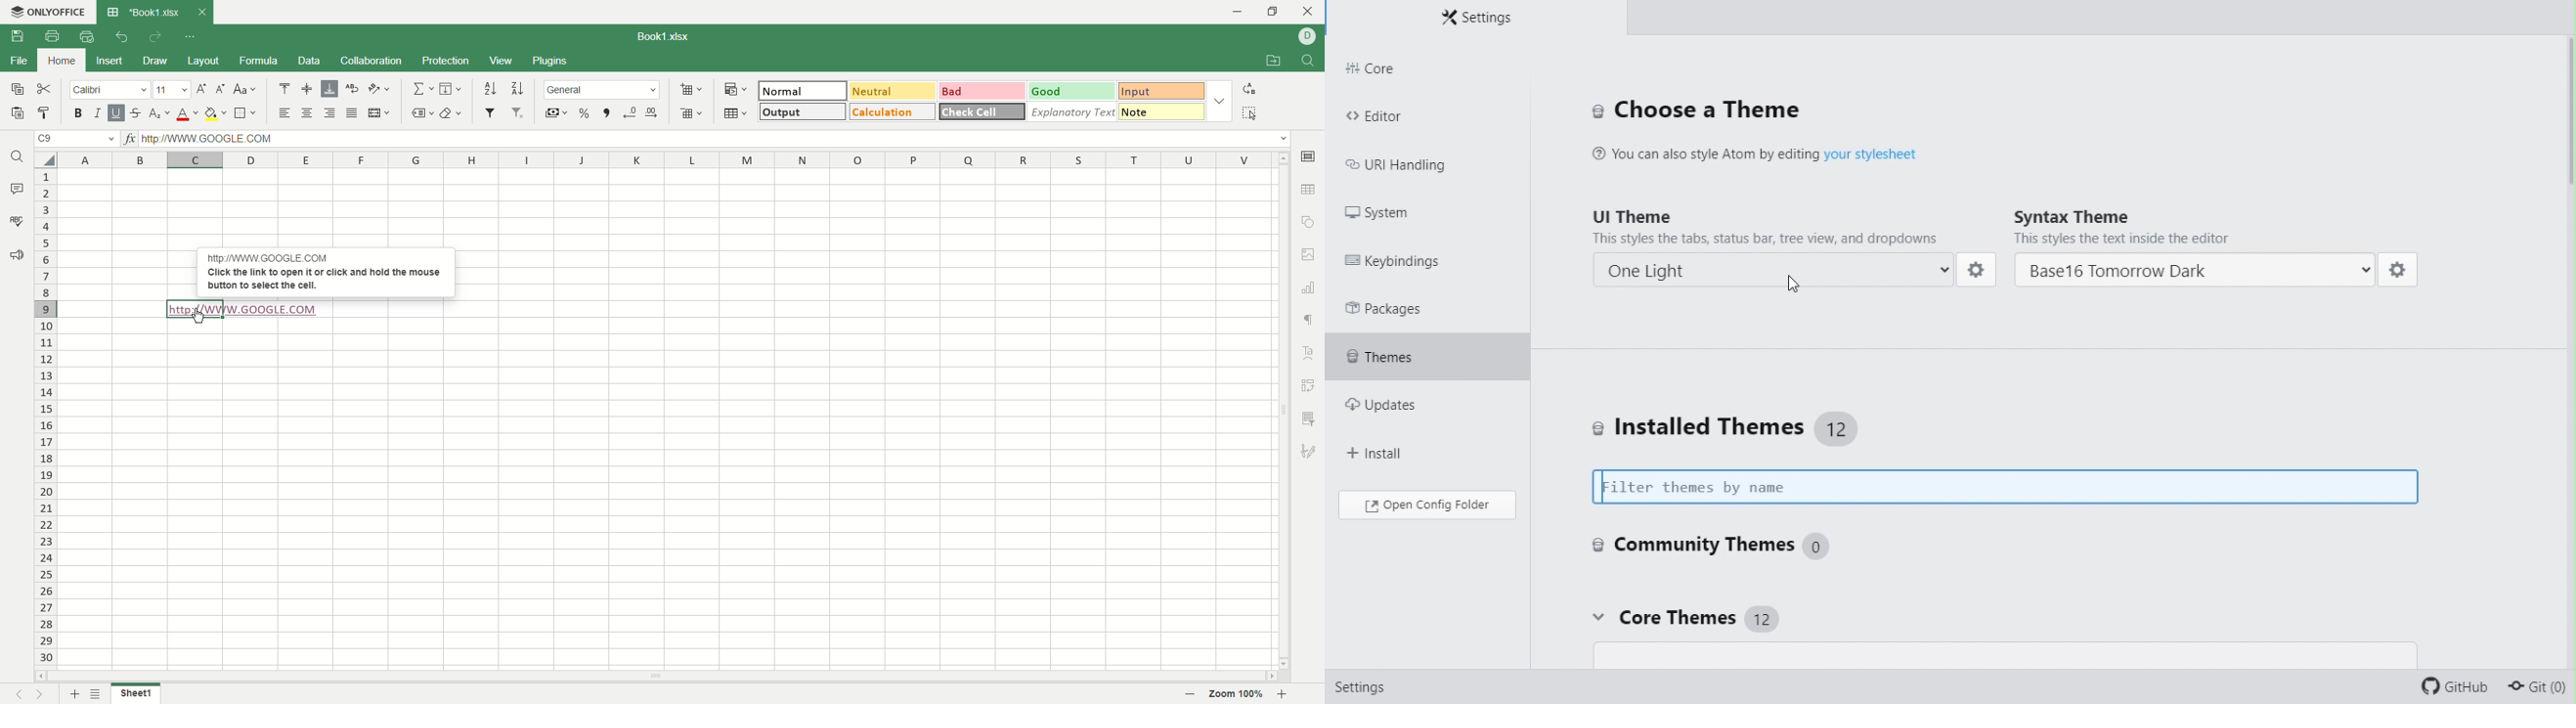  Describe the element at coordinates (584, 113) in the screenshot. I see `percent style` at that location.